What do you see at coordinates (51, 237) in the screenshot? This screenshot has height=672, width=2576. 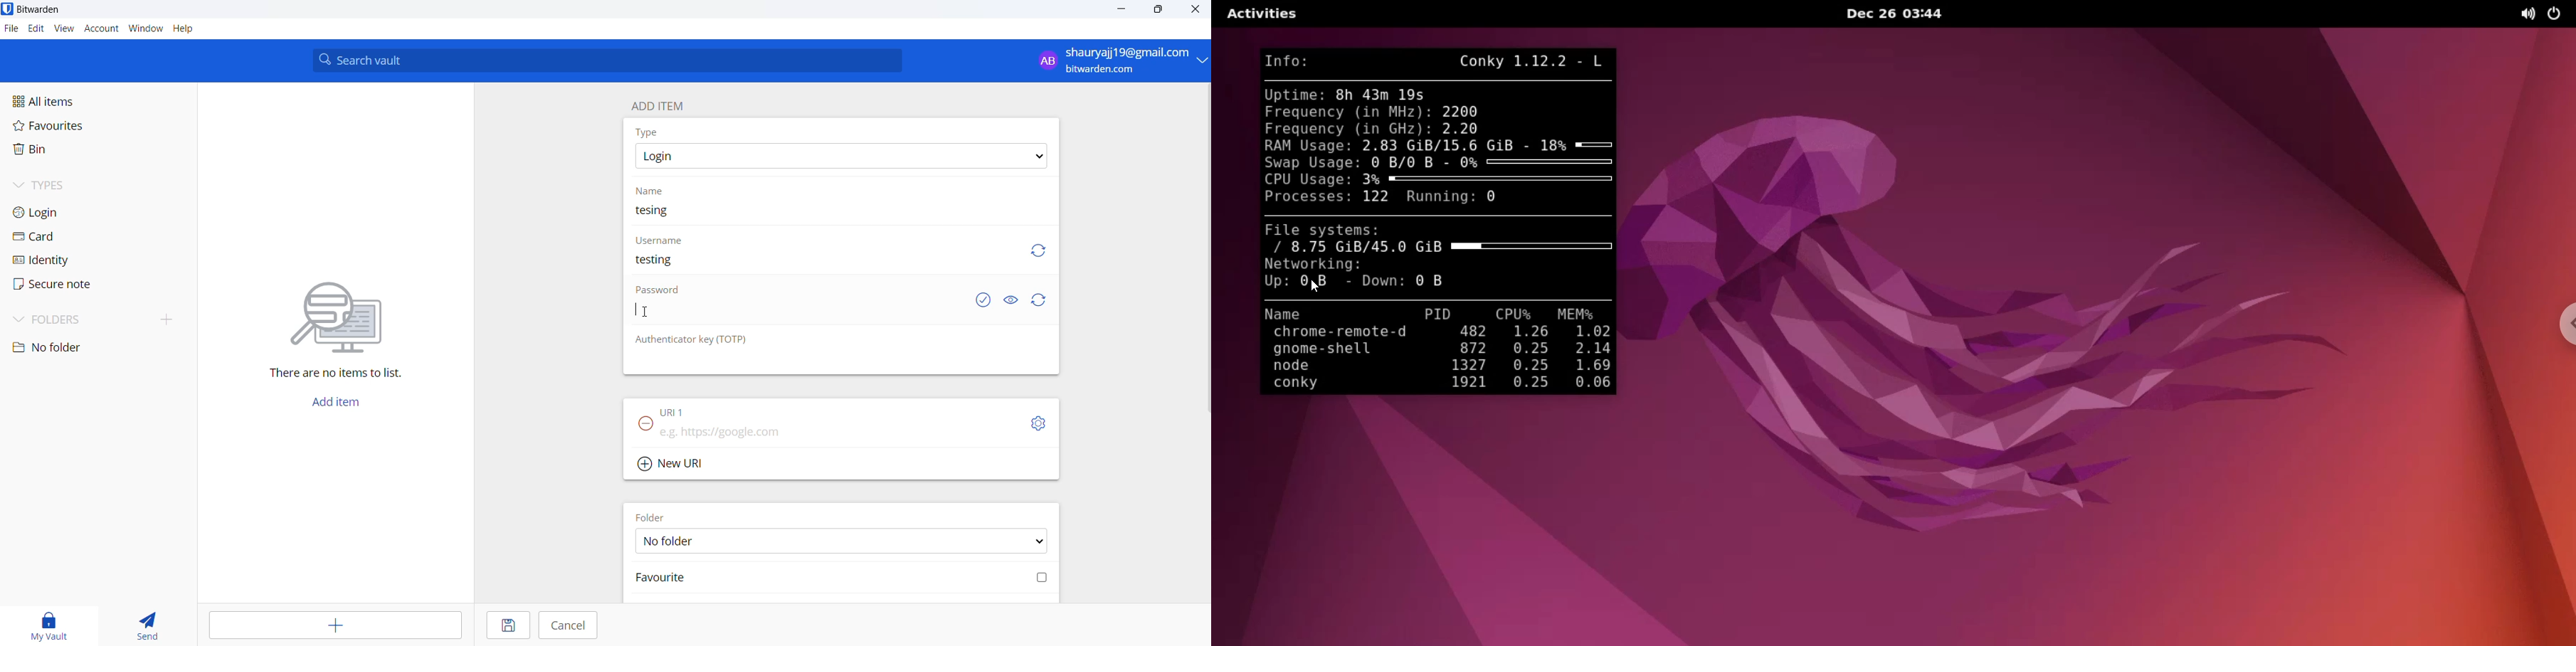 I see `card` at bounding box center [51, 237].